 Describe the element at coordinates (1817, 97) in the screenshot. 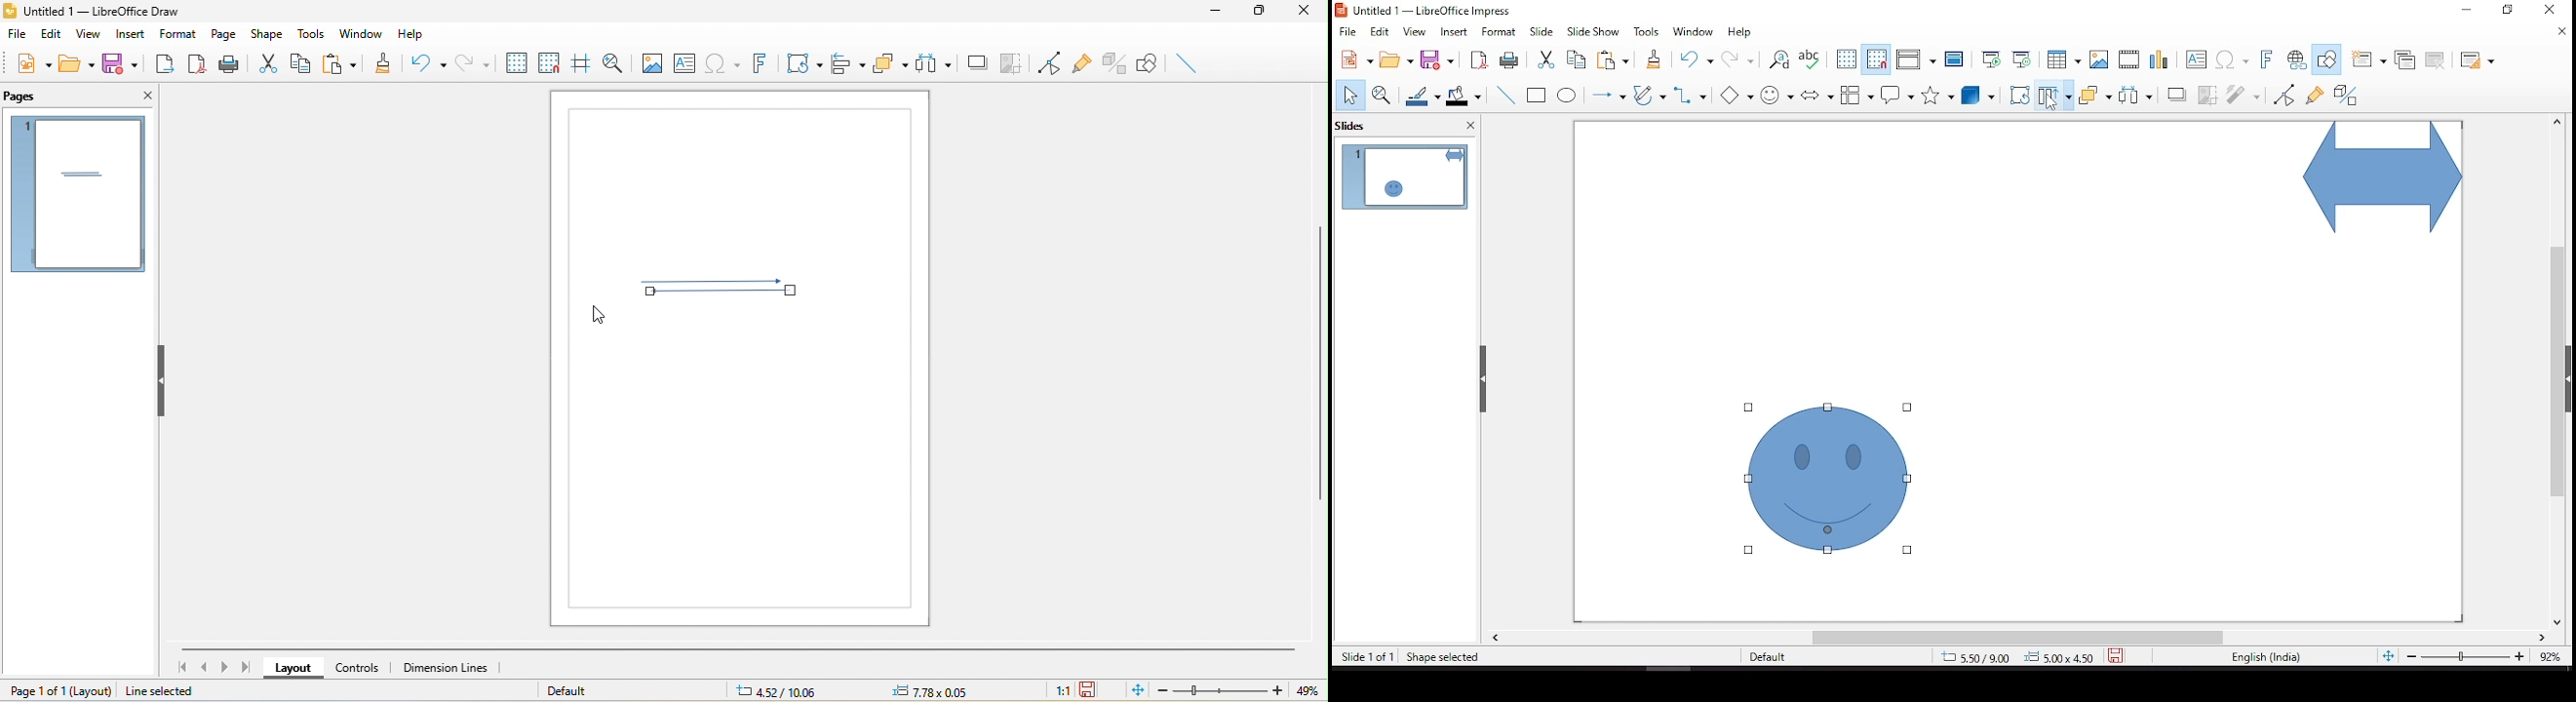

I see `block arrows` at that location.